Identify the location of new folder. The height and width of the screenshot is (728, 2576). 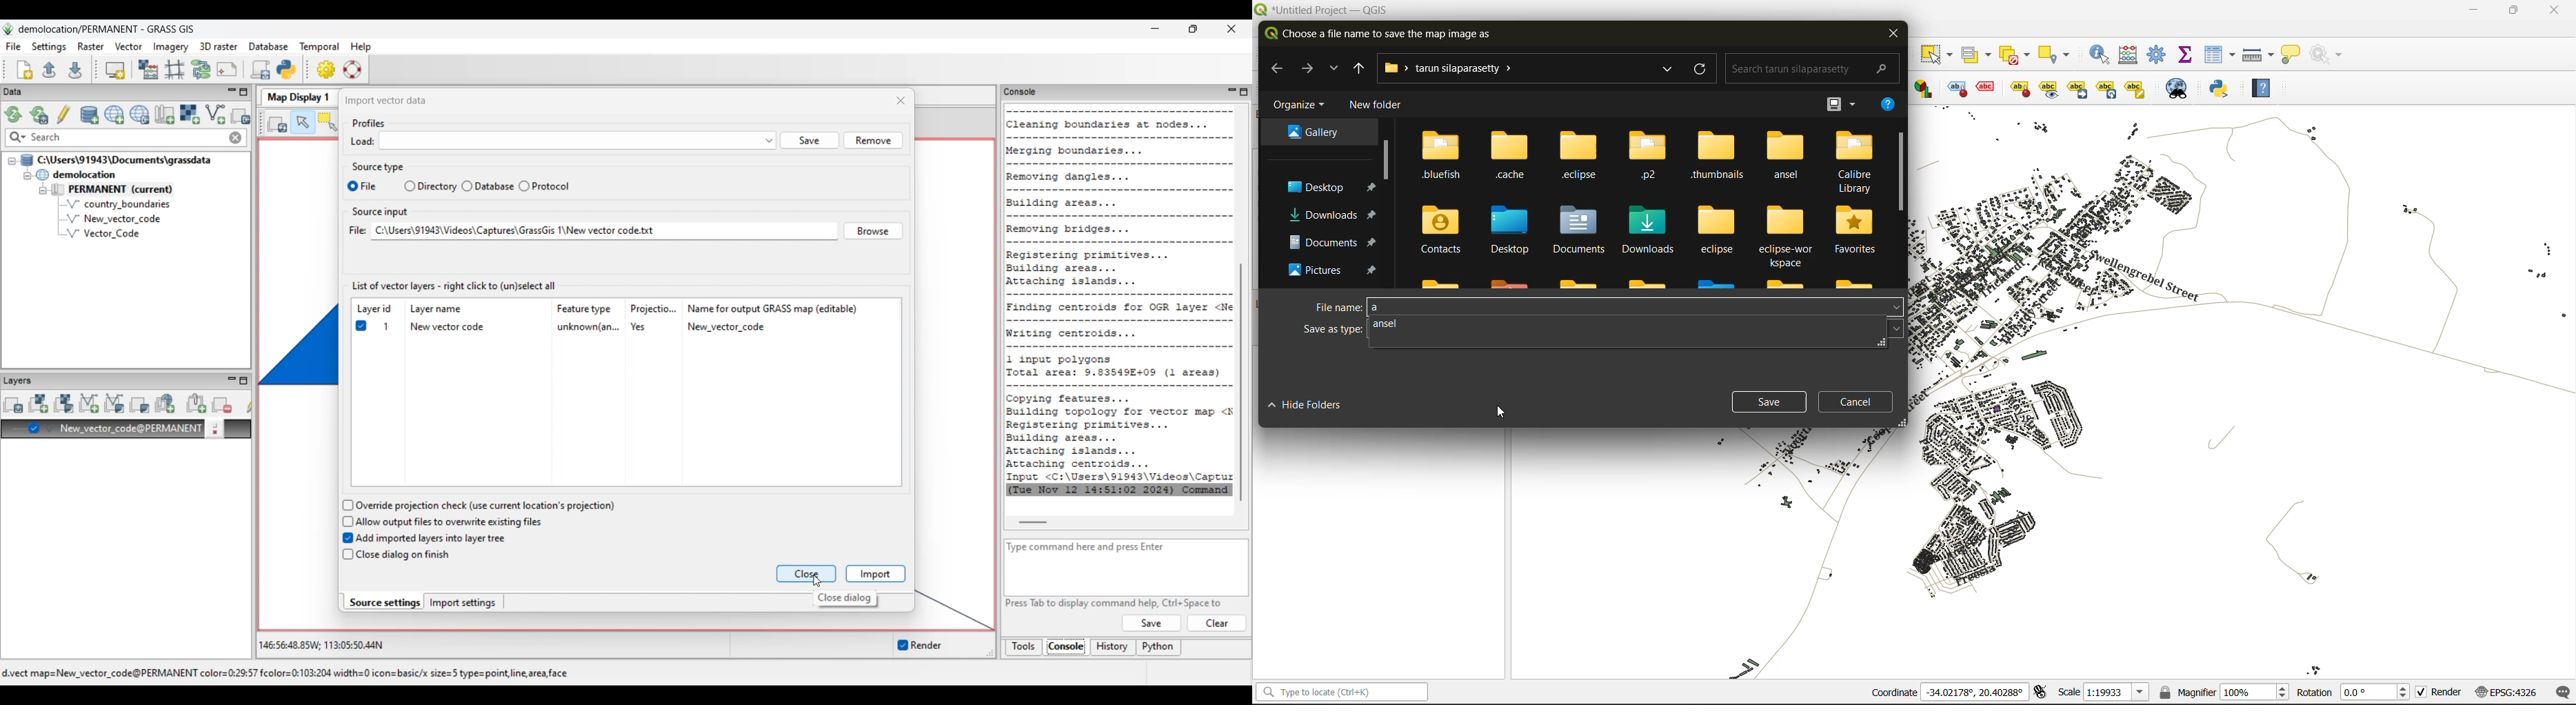
(1373, 106).